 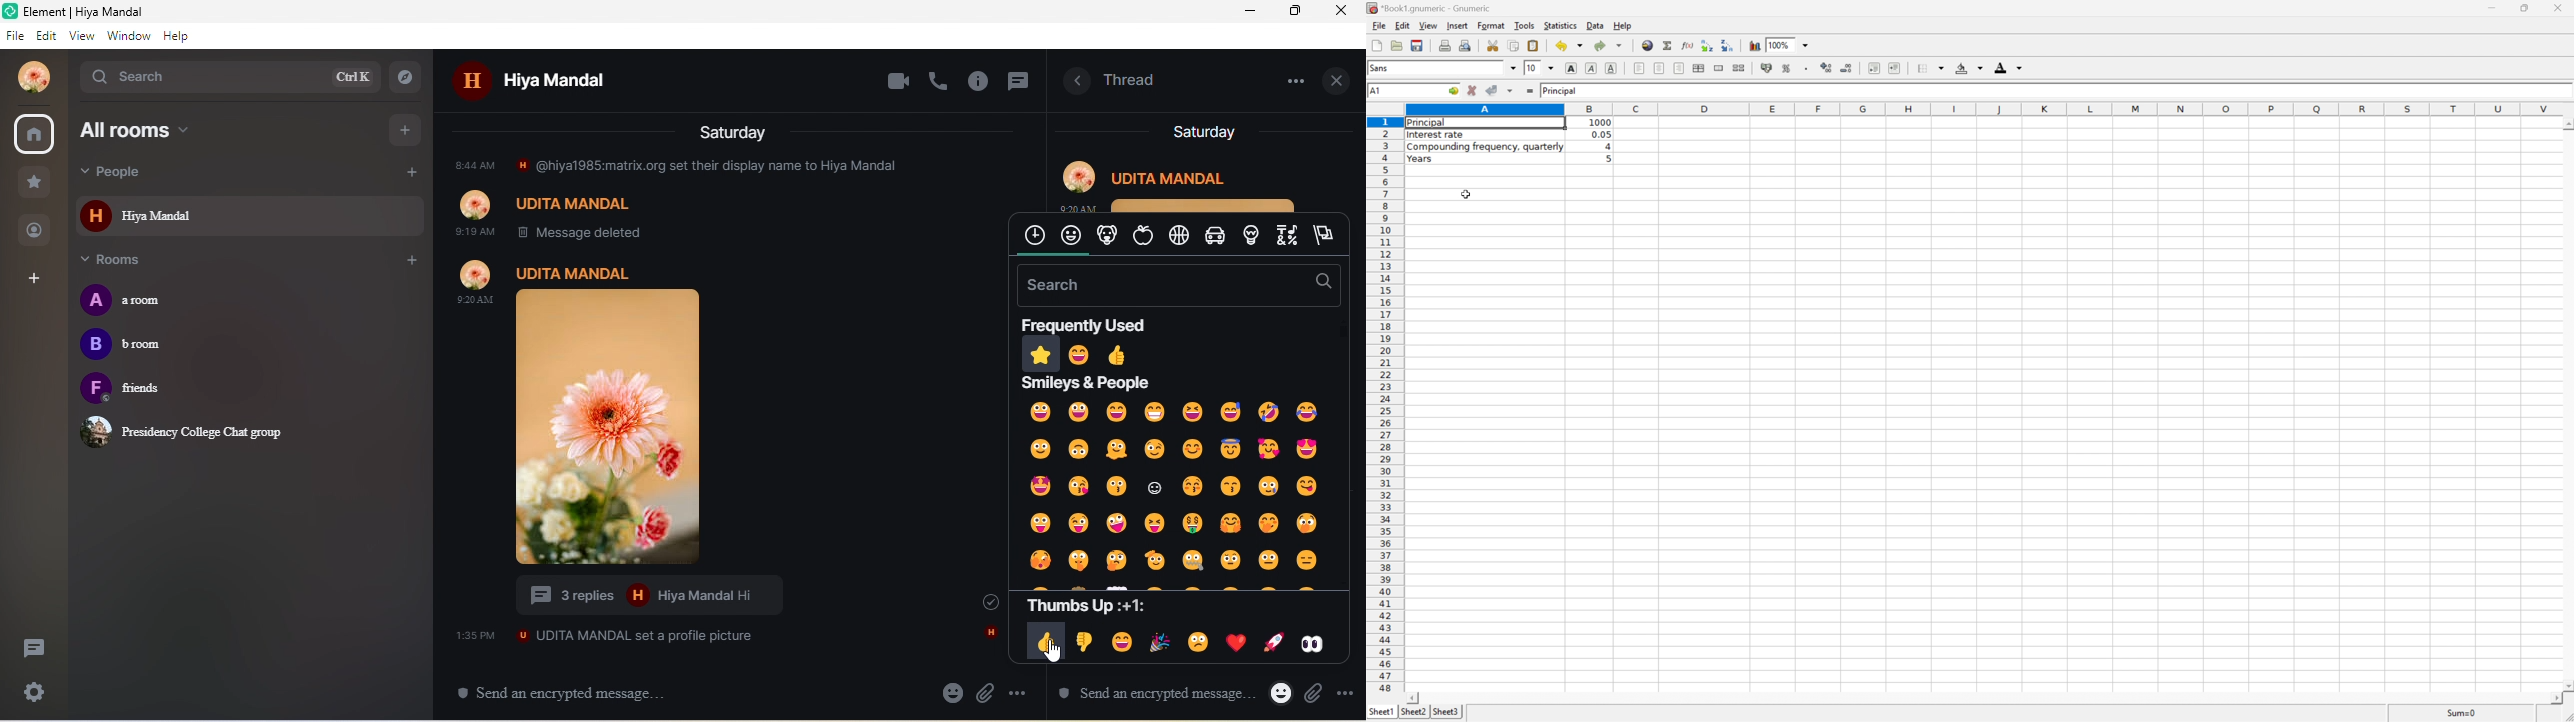 What do you see at coordinates (1728, 45) in the screenshot?
I see `Sort the selected region in descending order based on the first column selected` at bounding box center [1728, 45].